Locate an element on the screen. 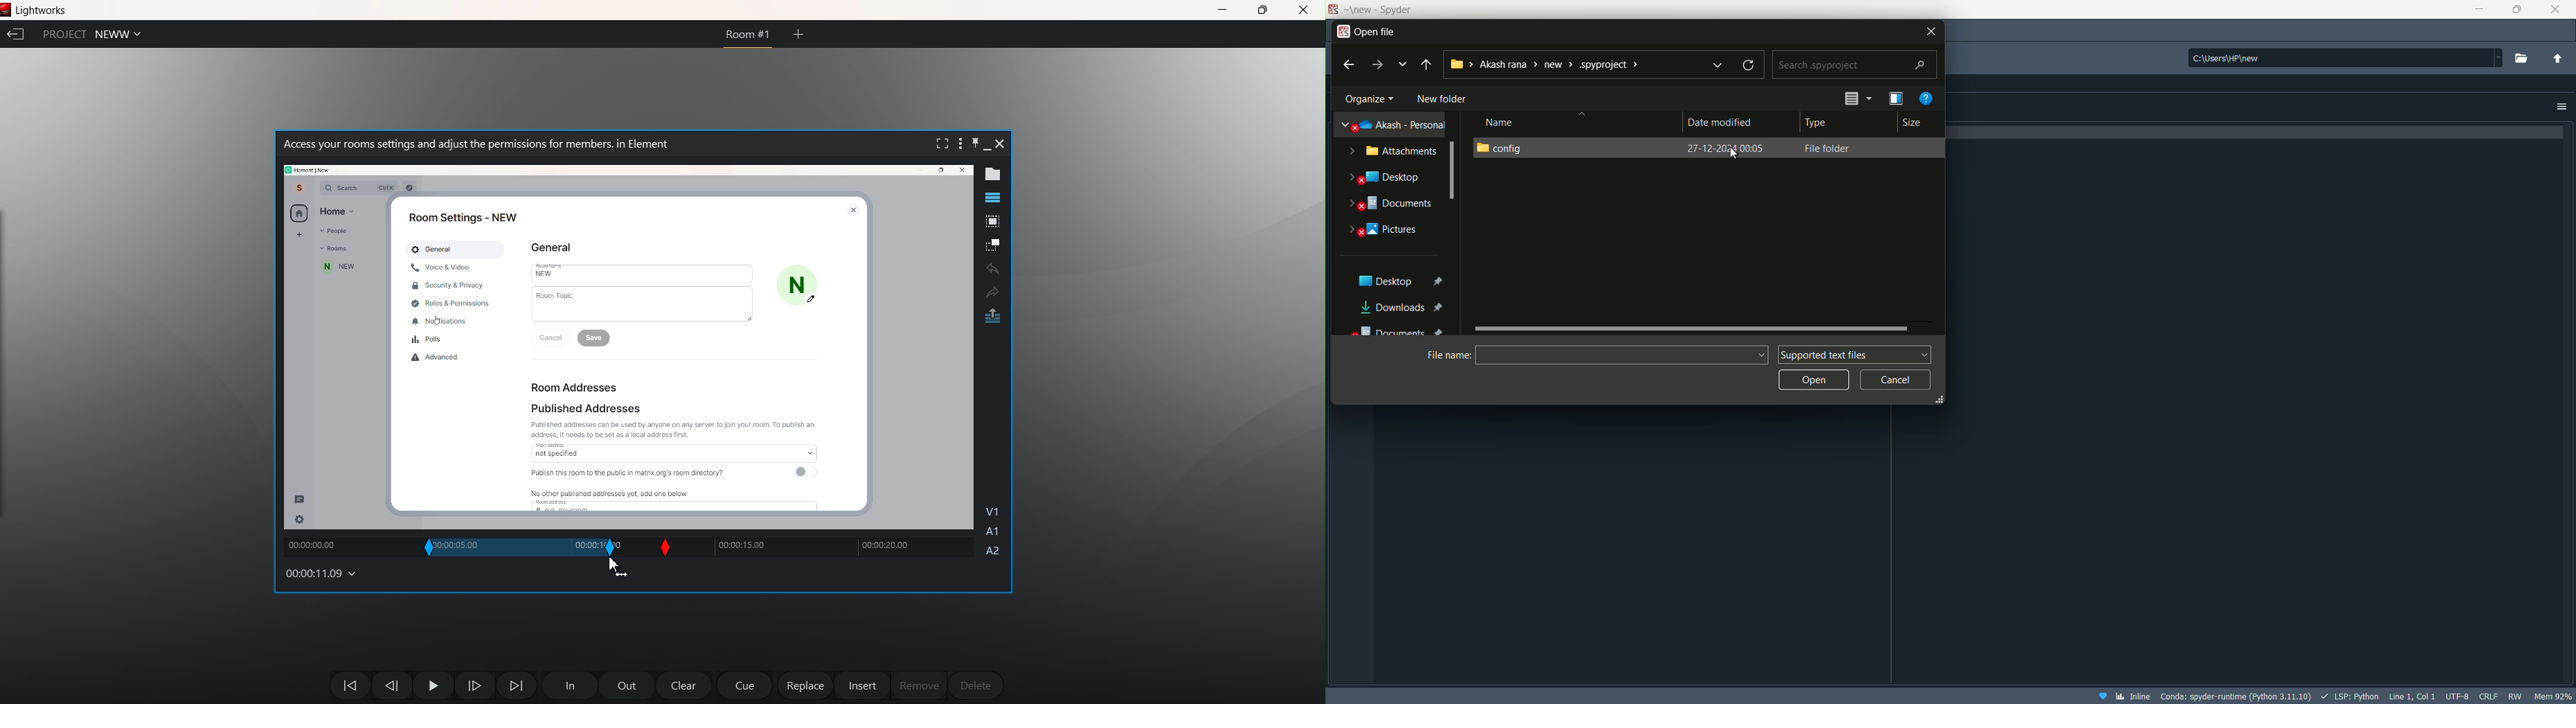 This screenshot has height=728, width=2576. search bar is located at coordinates (1854, 65).